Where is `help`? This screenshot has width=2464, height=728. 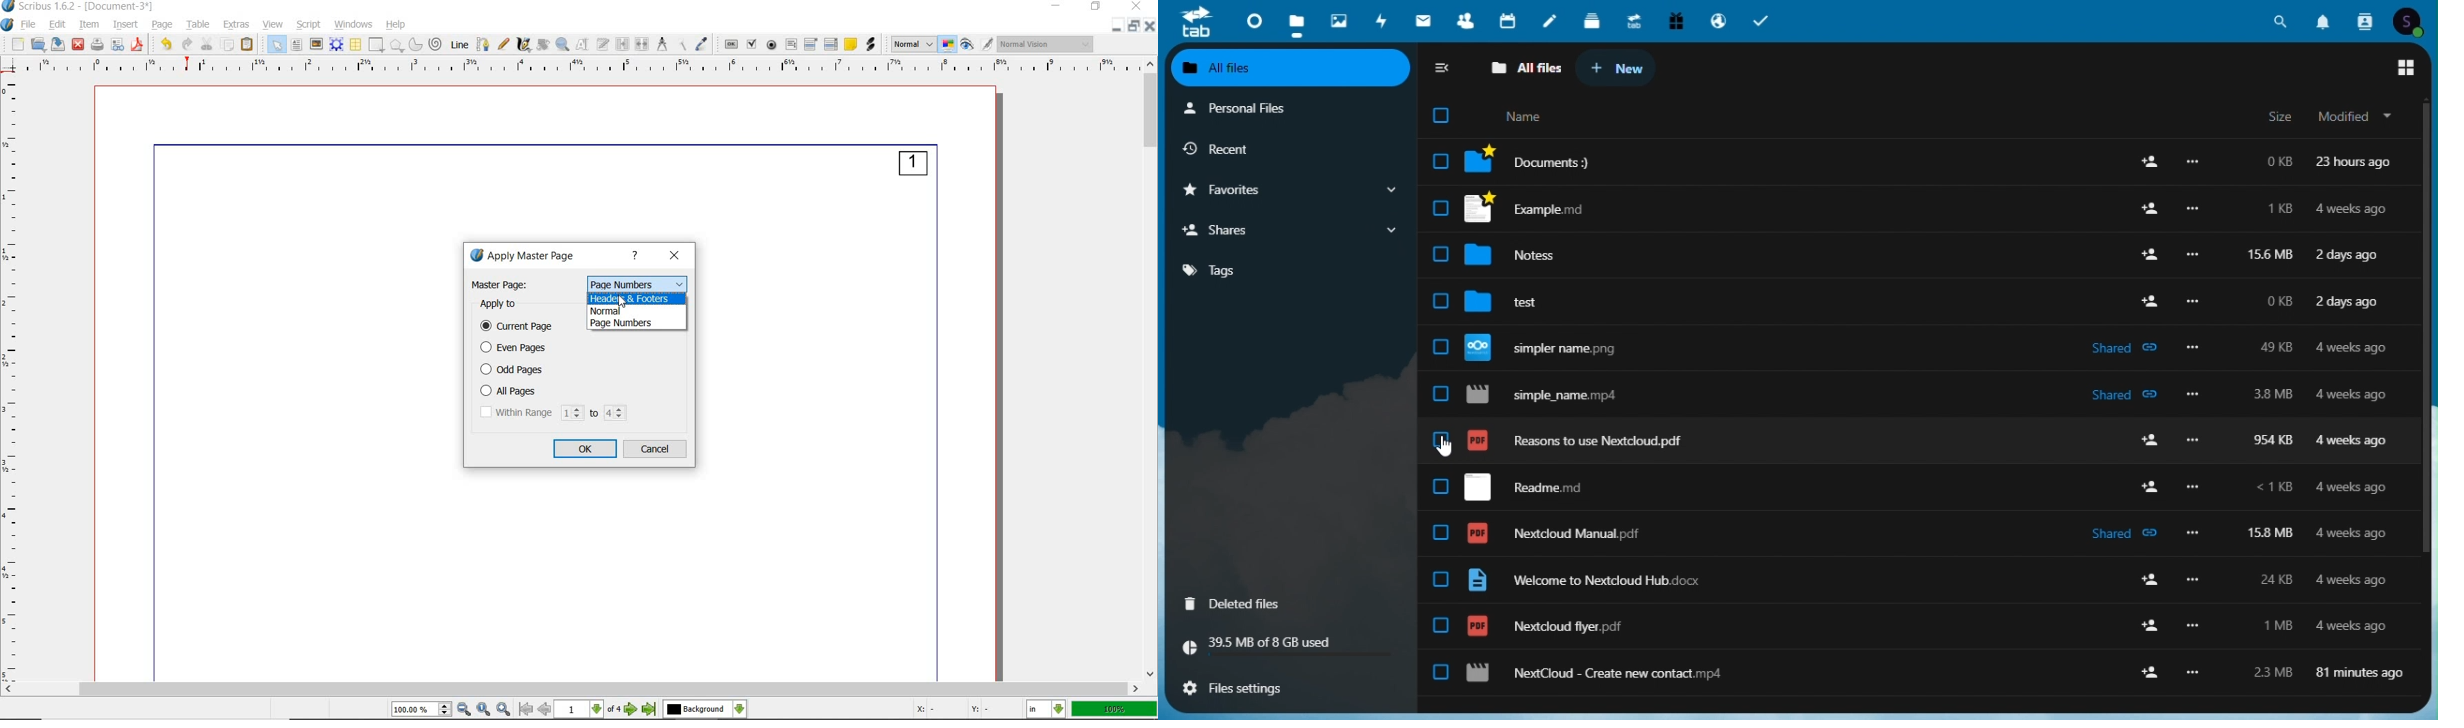
help is located at coordinates (637, 257).